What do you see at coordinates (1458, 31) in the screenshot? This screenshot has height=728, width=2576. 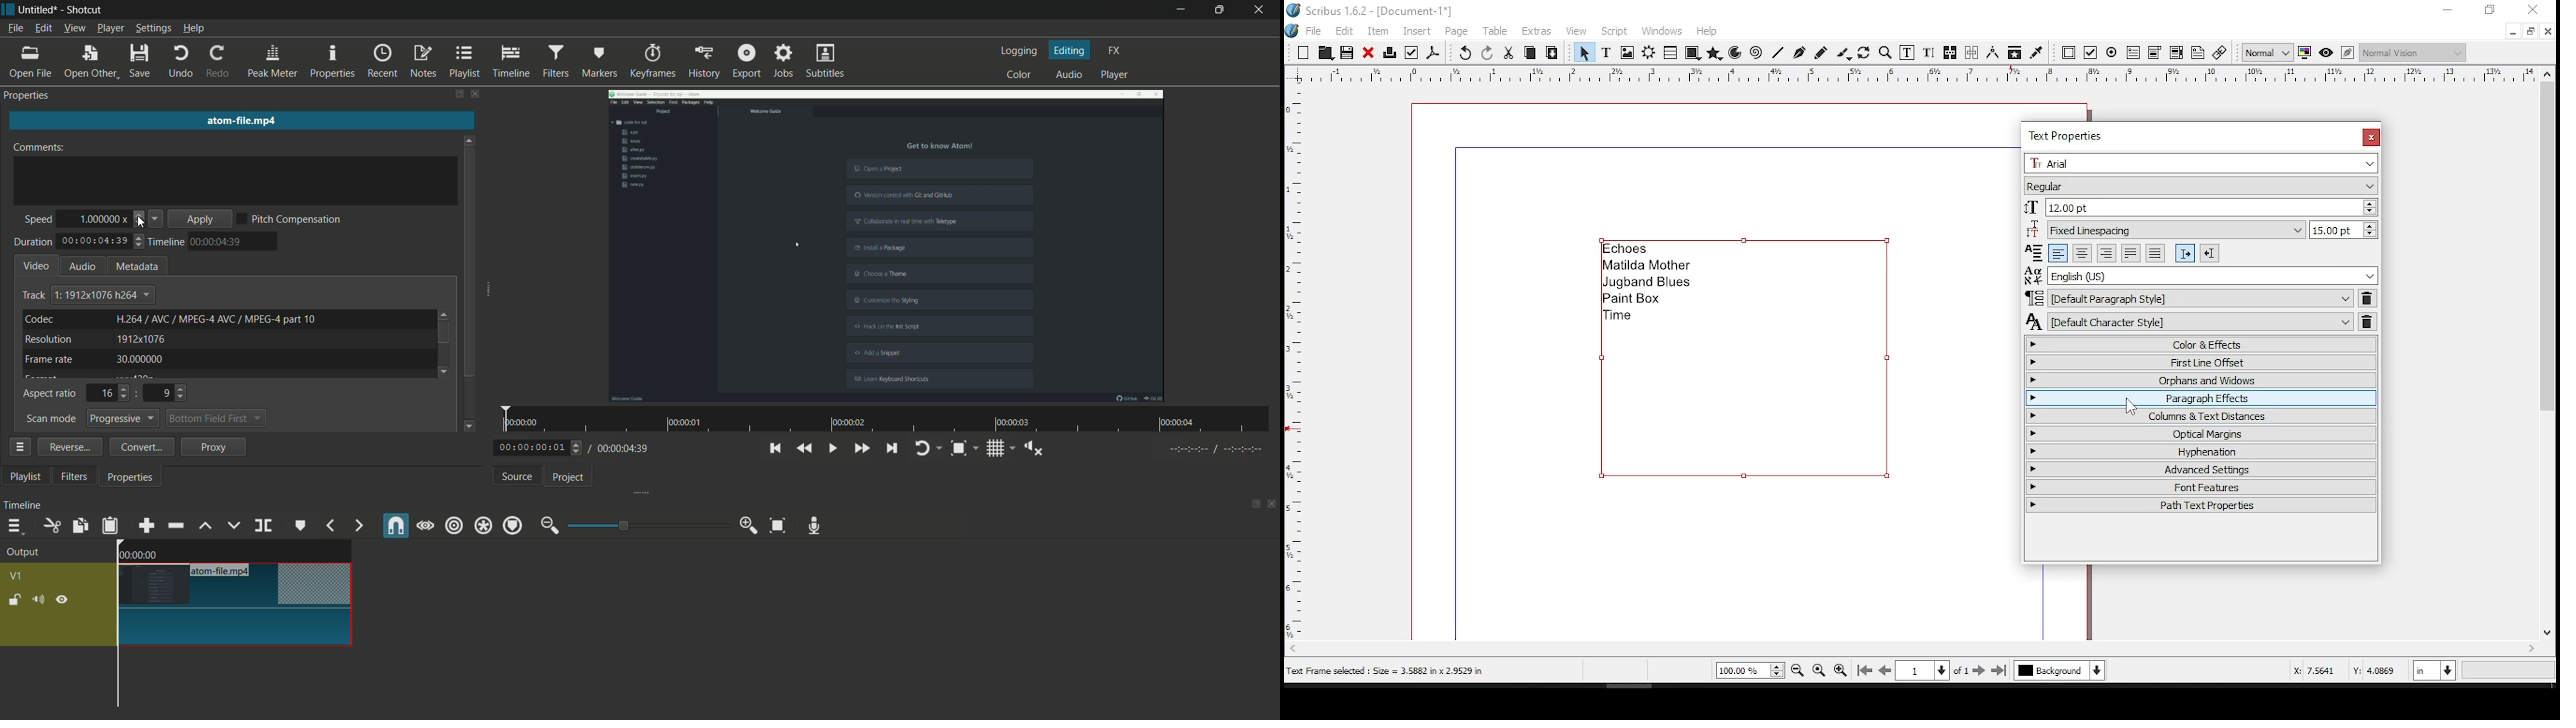 I see `page` at bounding box center [1458, 31].